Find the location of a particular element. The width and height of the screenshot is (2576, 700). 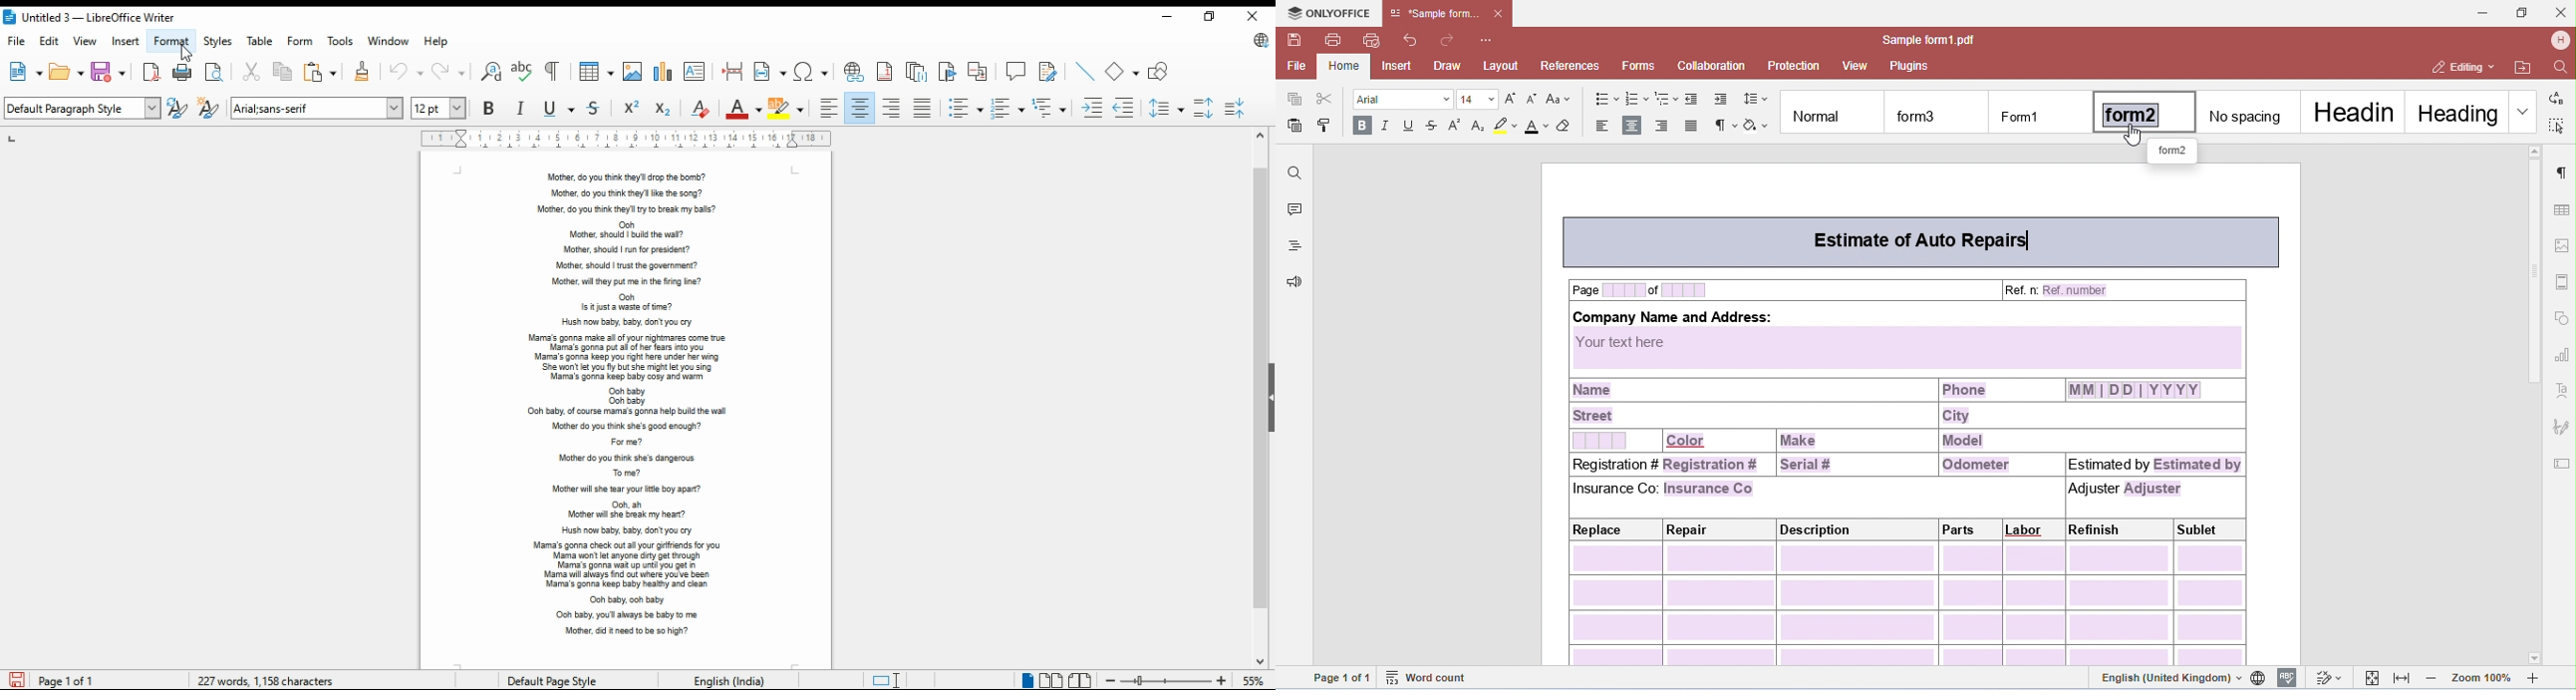

insert field is located at coordinates (770, 72).